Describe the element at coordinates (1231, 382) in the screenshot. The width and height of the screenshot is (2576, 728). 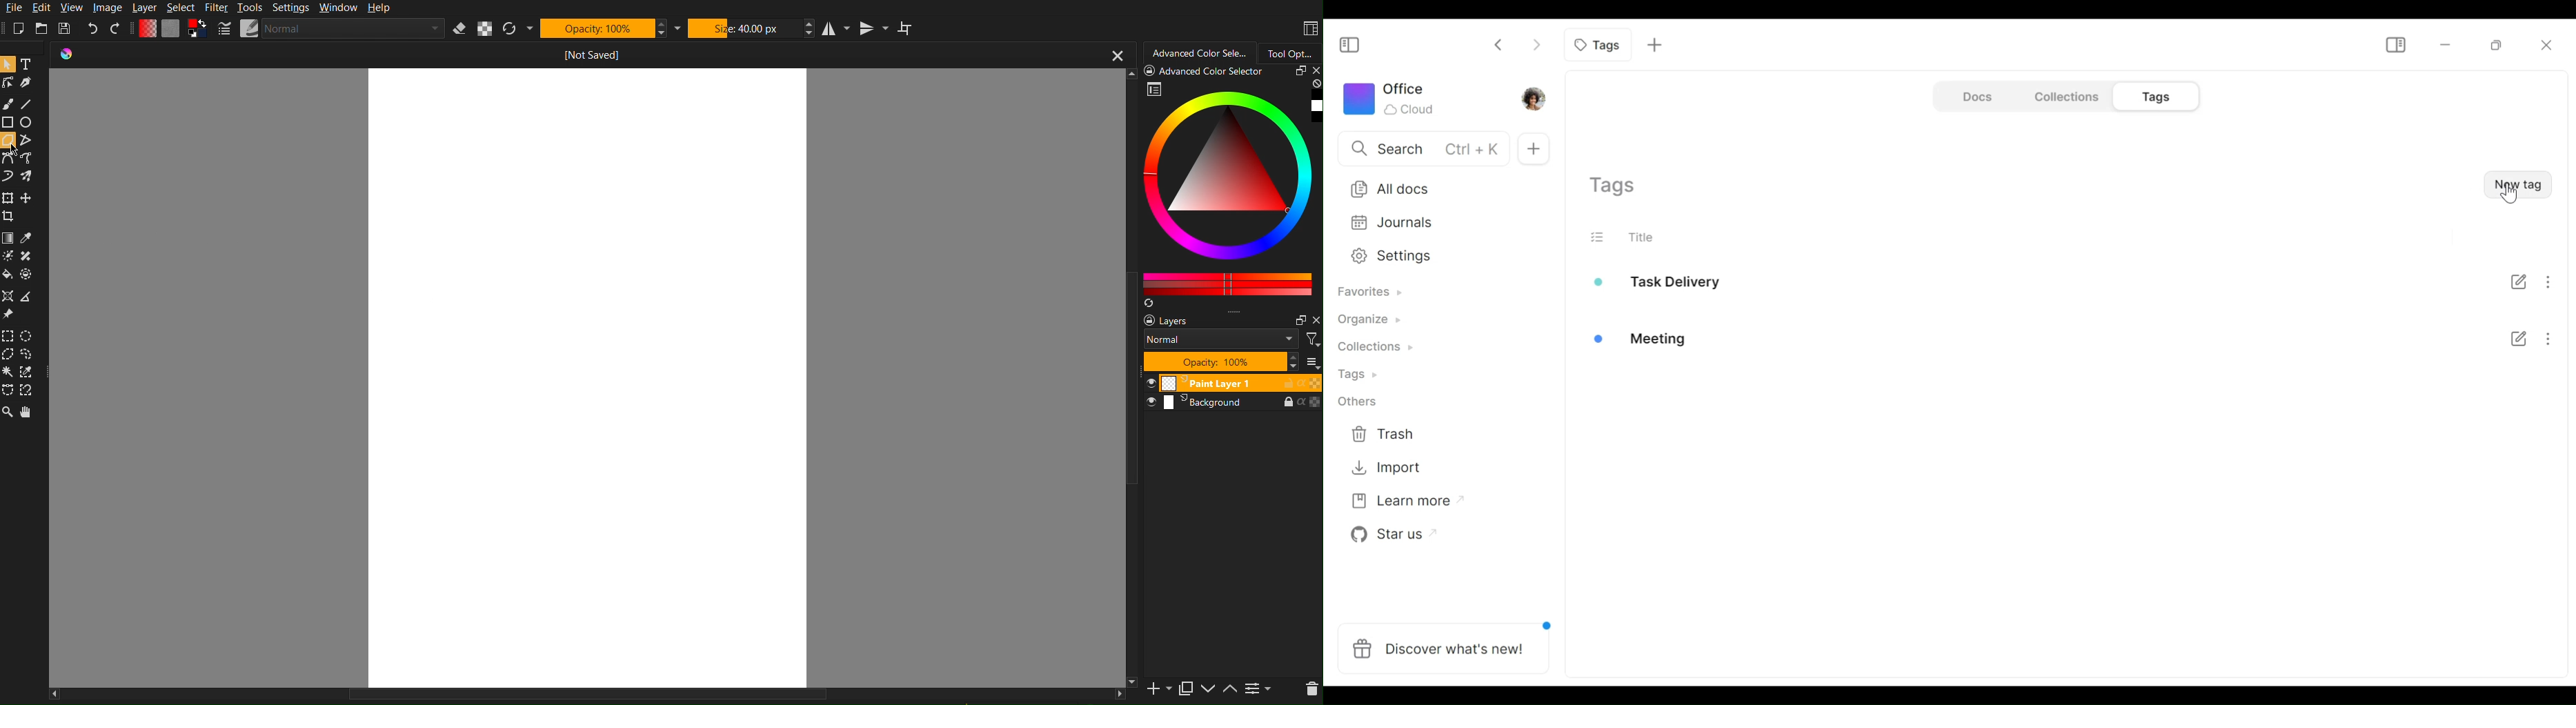
I see `paint layer 1` at that location.